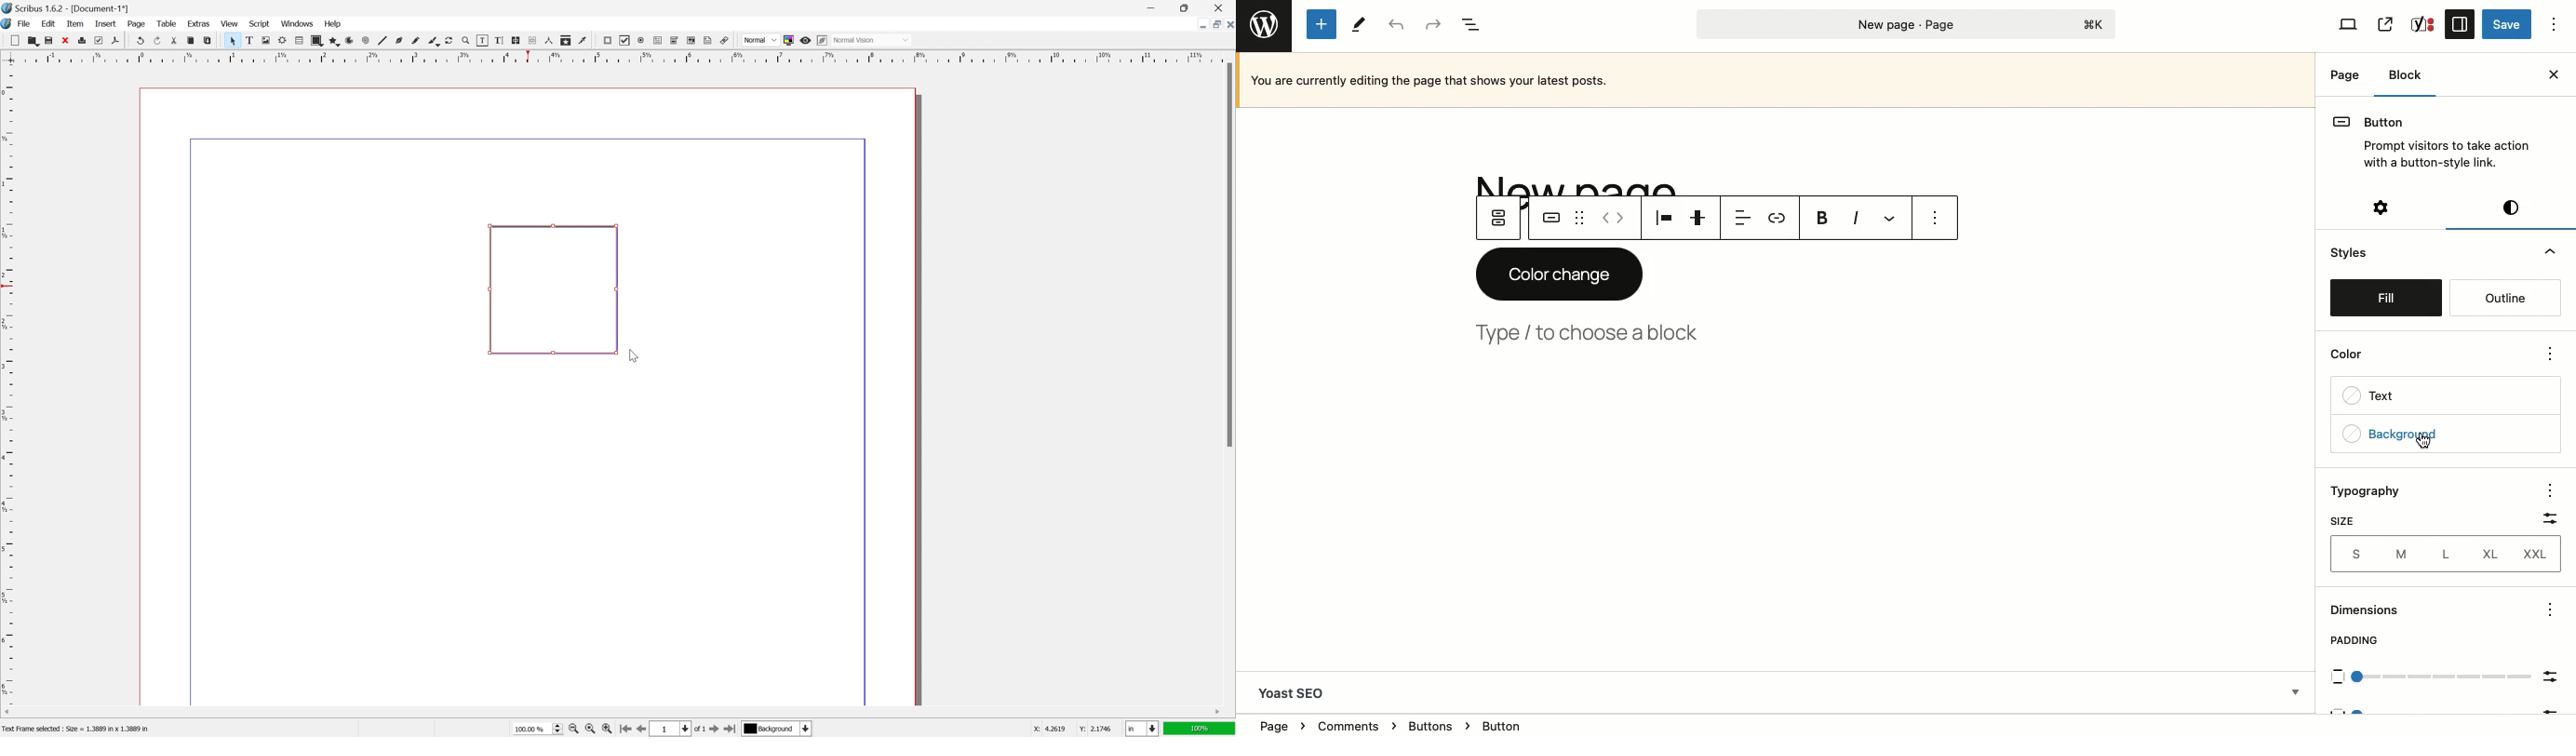  I want to click on pdf push button, so click(608, 41).